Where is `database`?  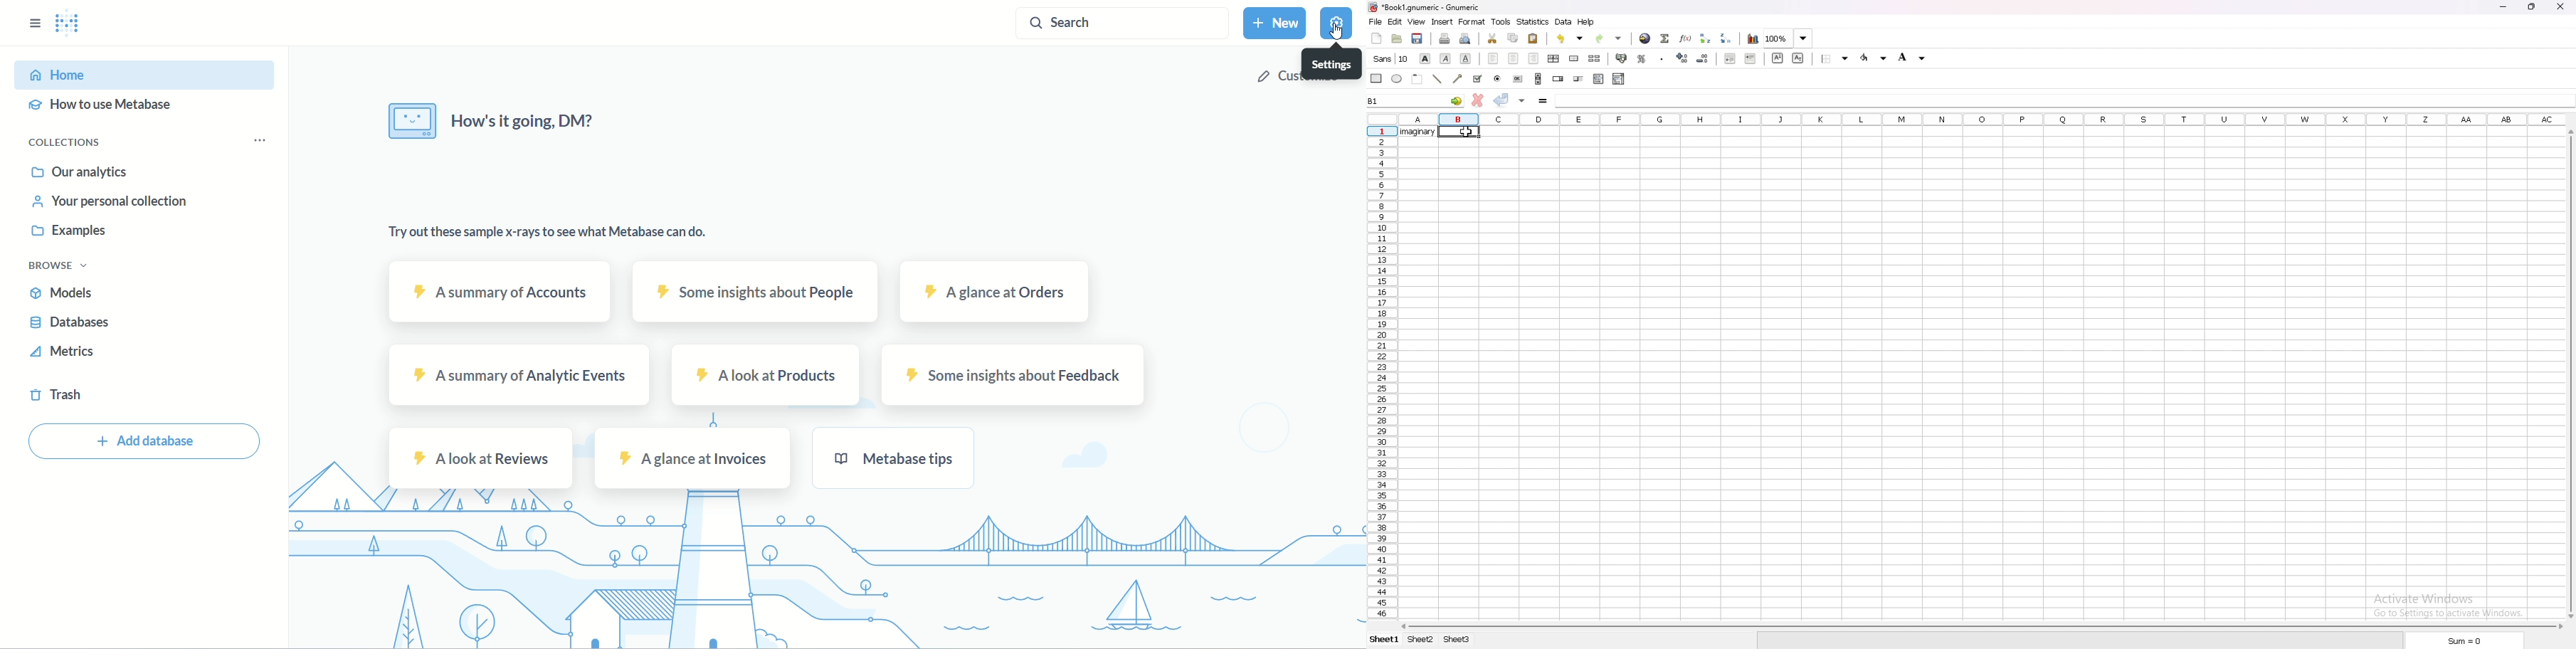 database is located at coordinates (72, 324).